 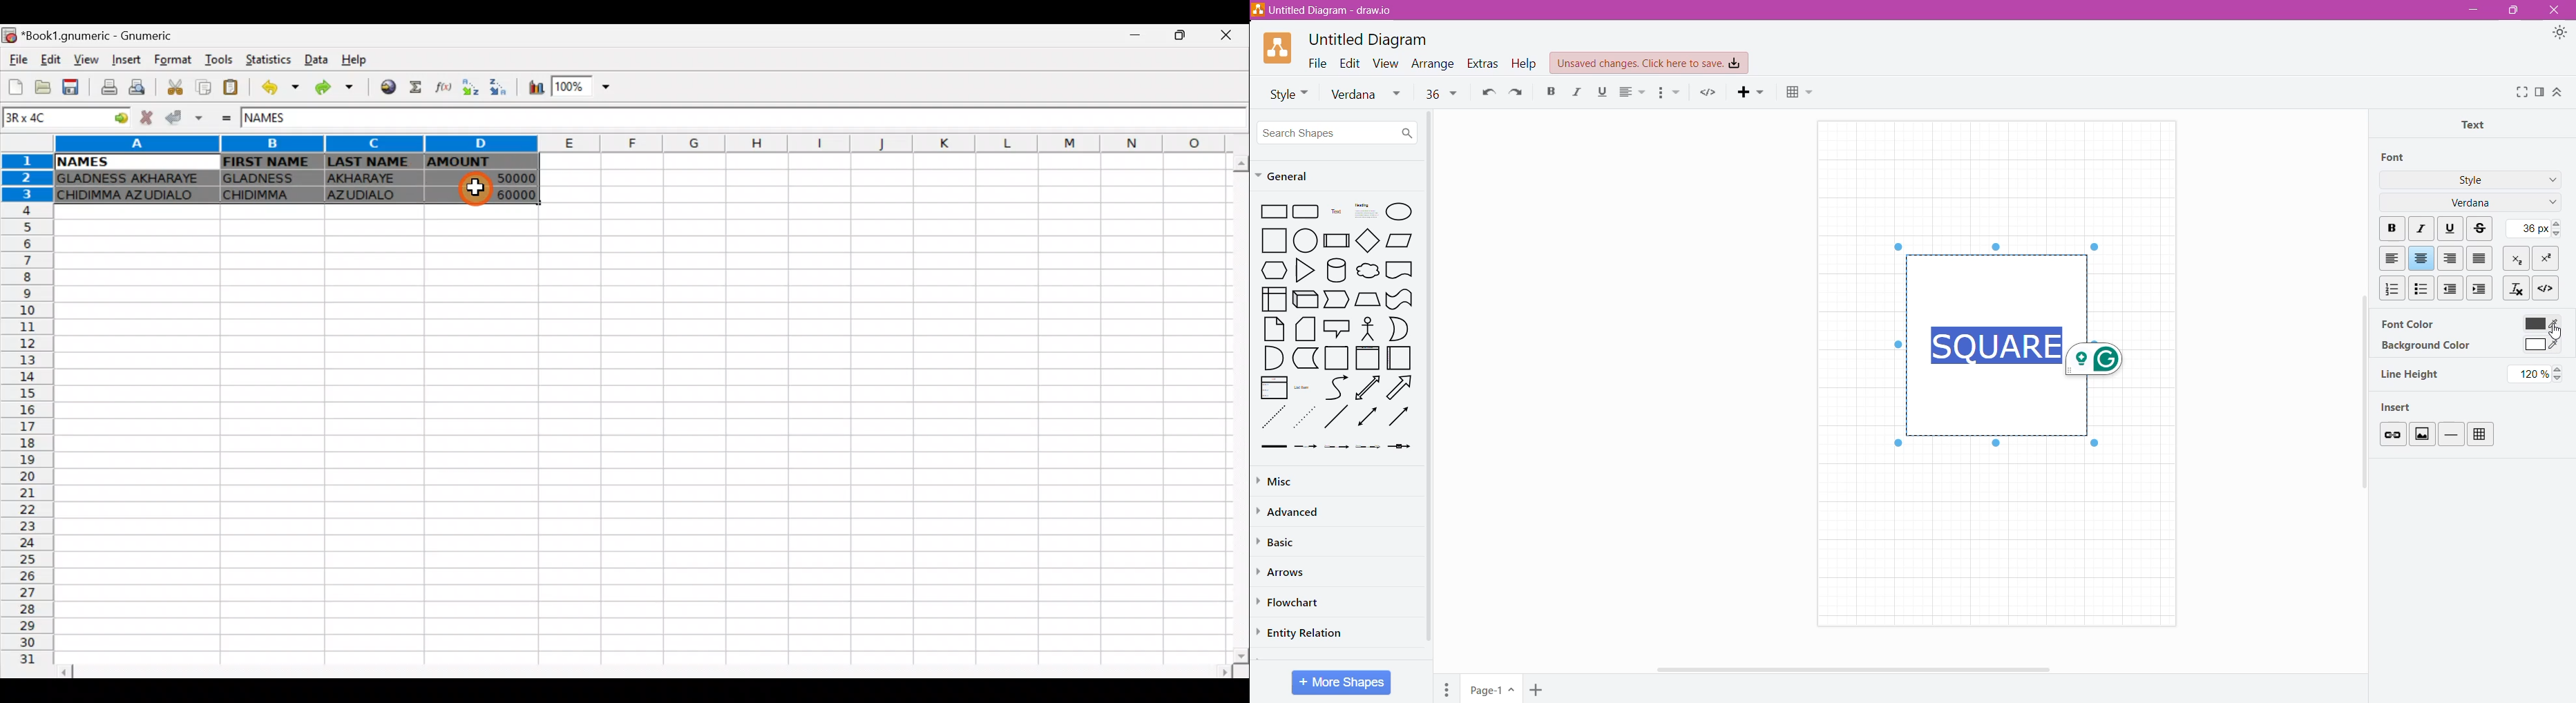 I want to click on  User Interface, so click(x=1273, y=298).